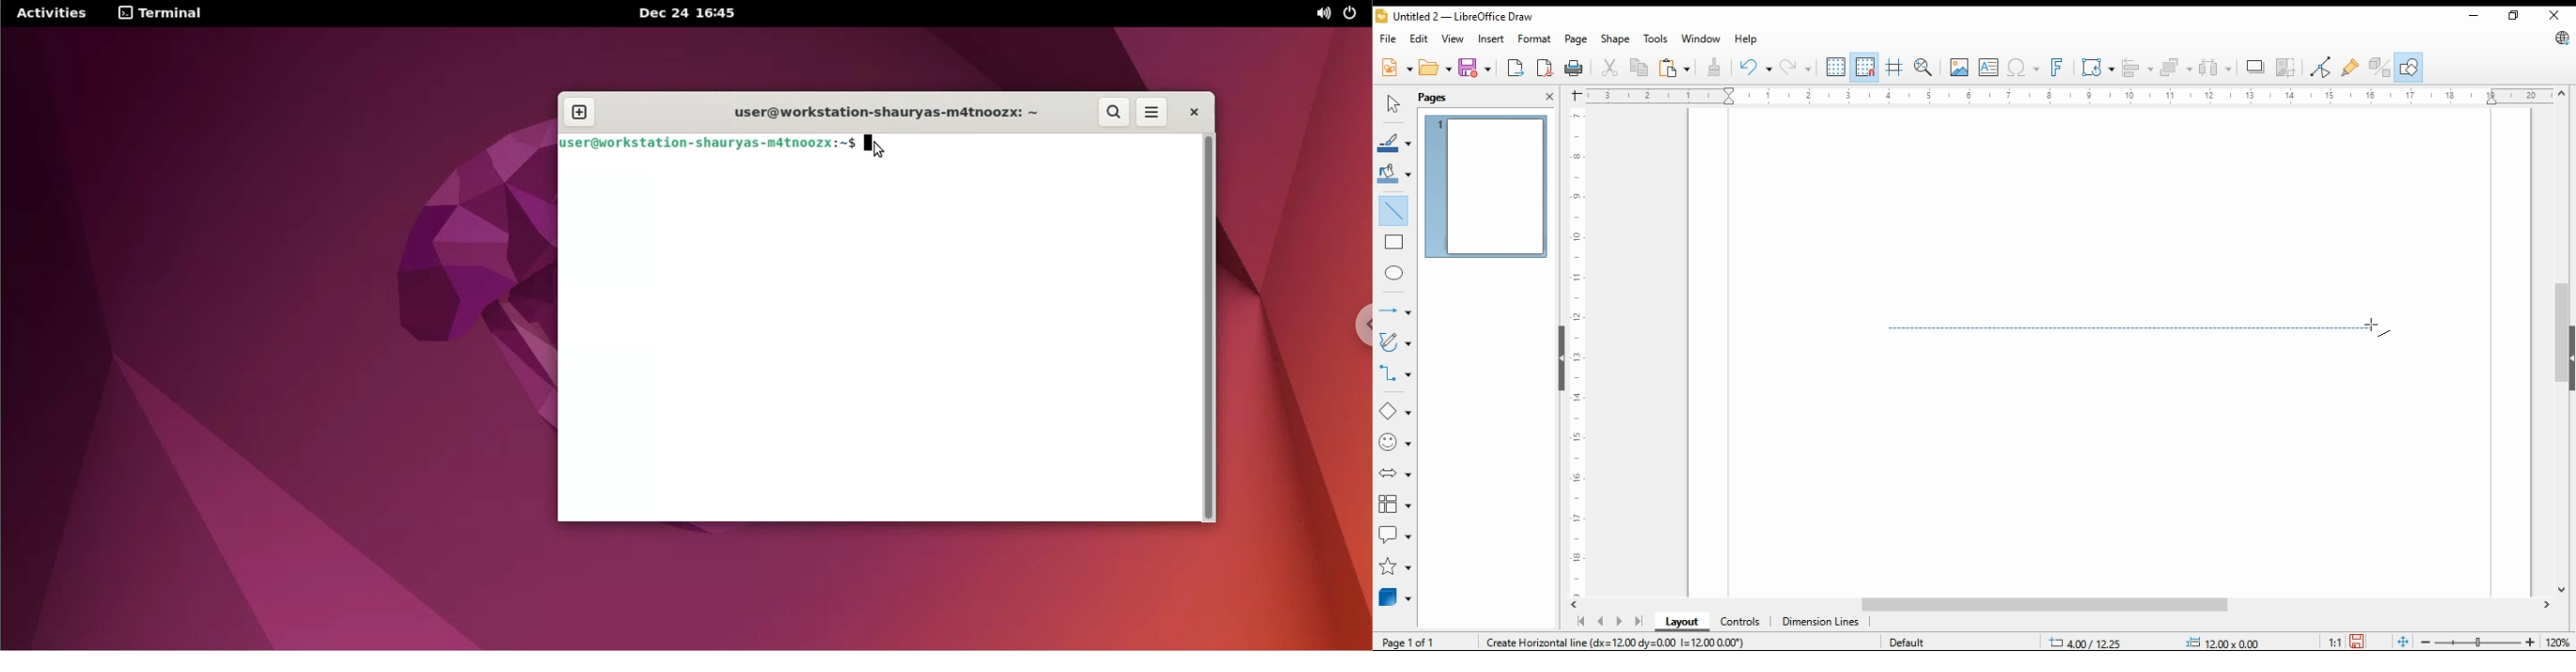 The width and height of the screenshot is (2576, 672). Describe the element at coordinates (1988, 67) in the screenshot. I see `insert text box` at that location.